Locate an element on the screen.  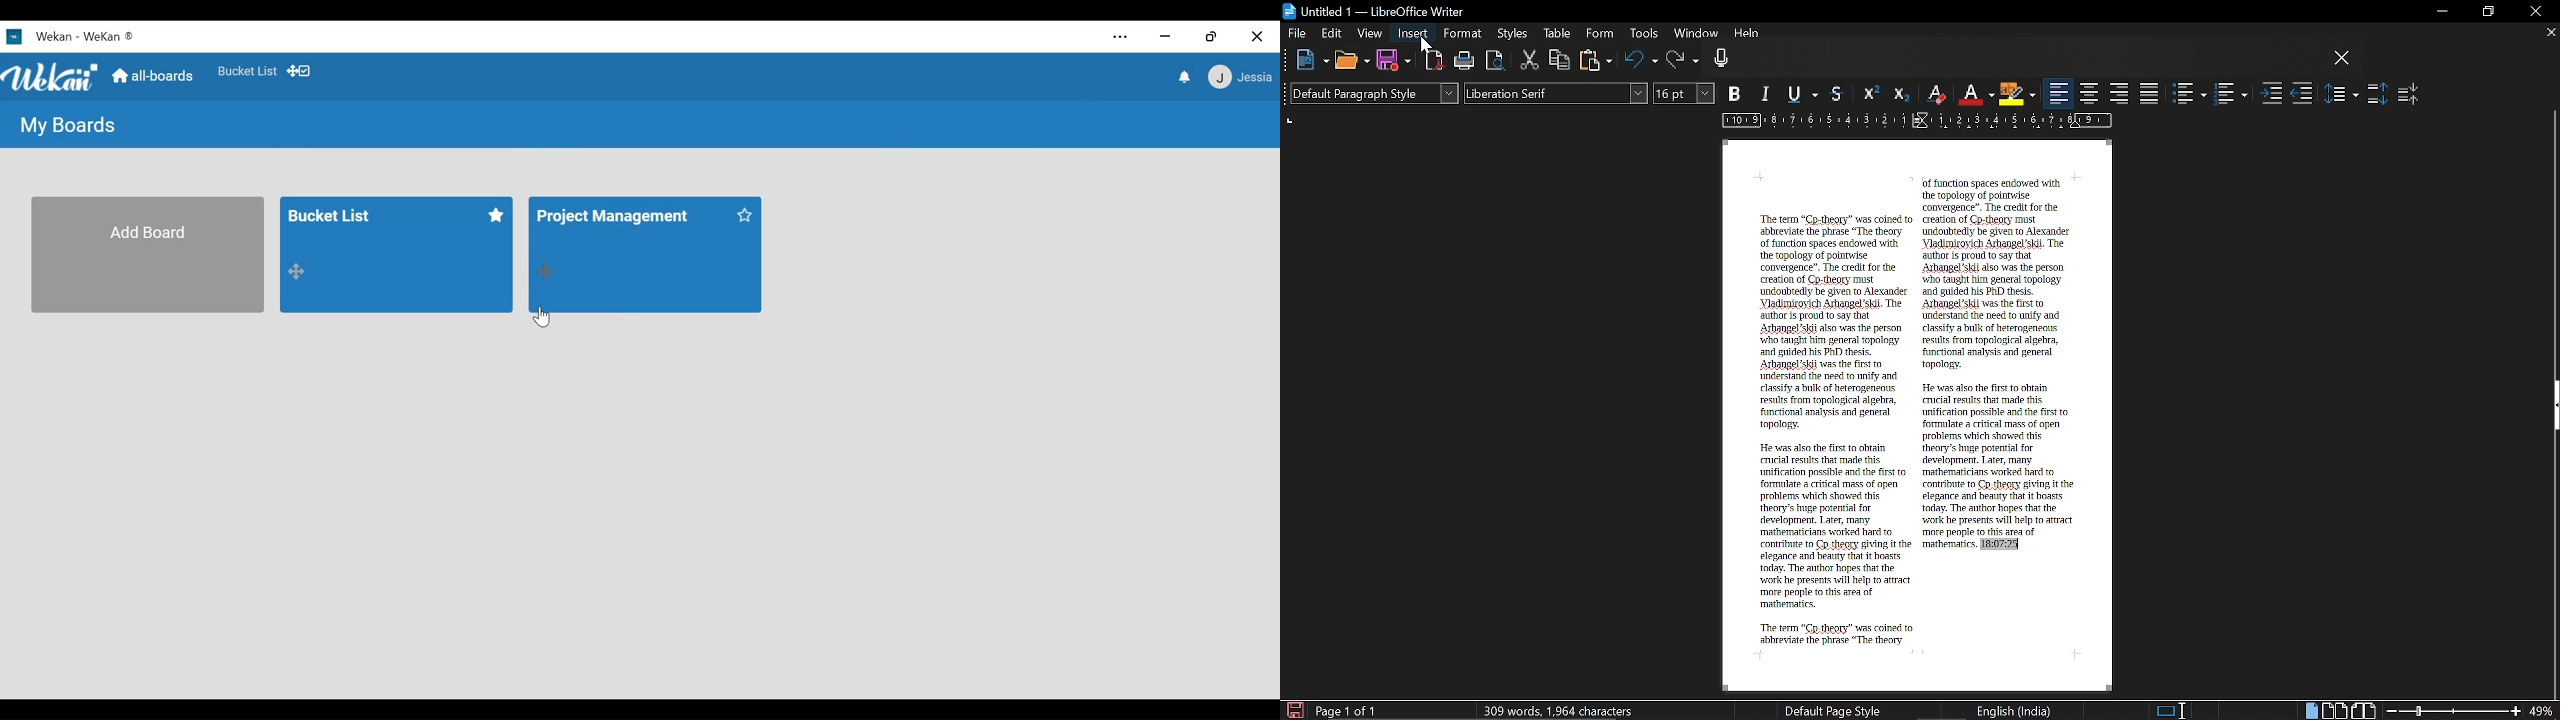
Highlight is located at coordinates (2016, 93).